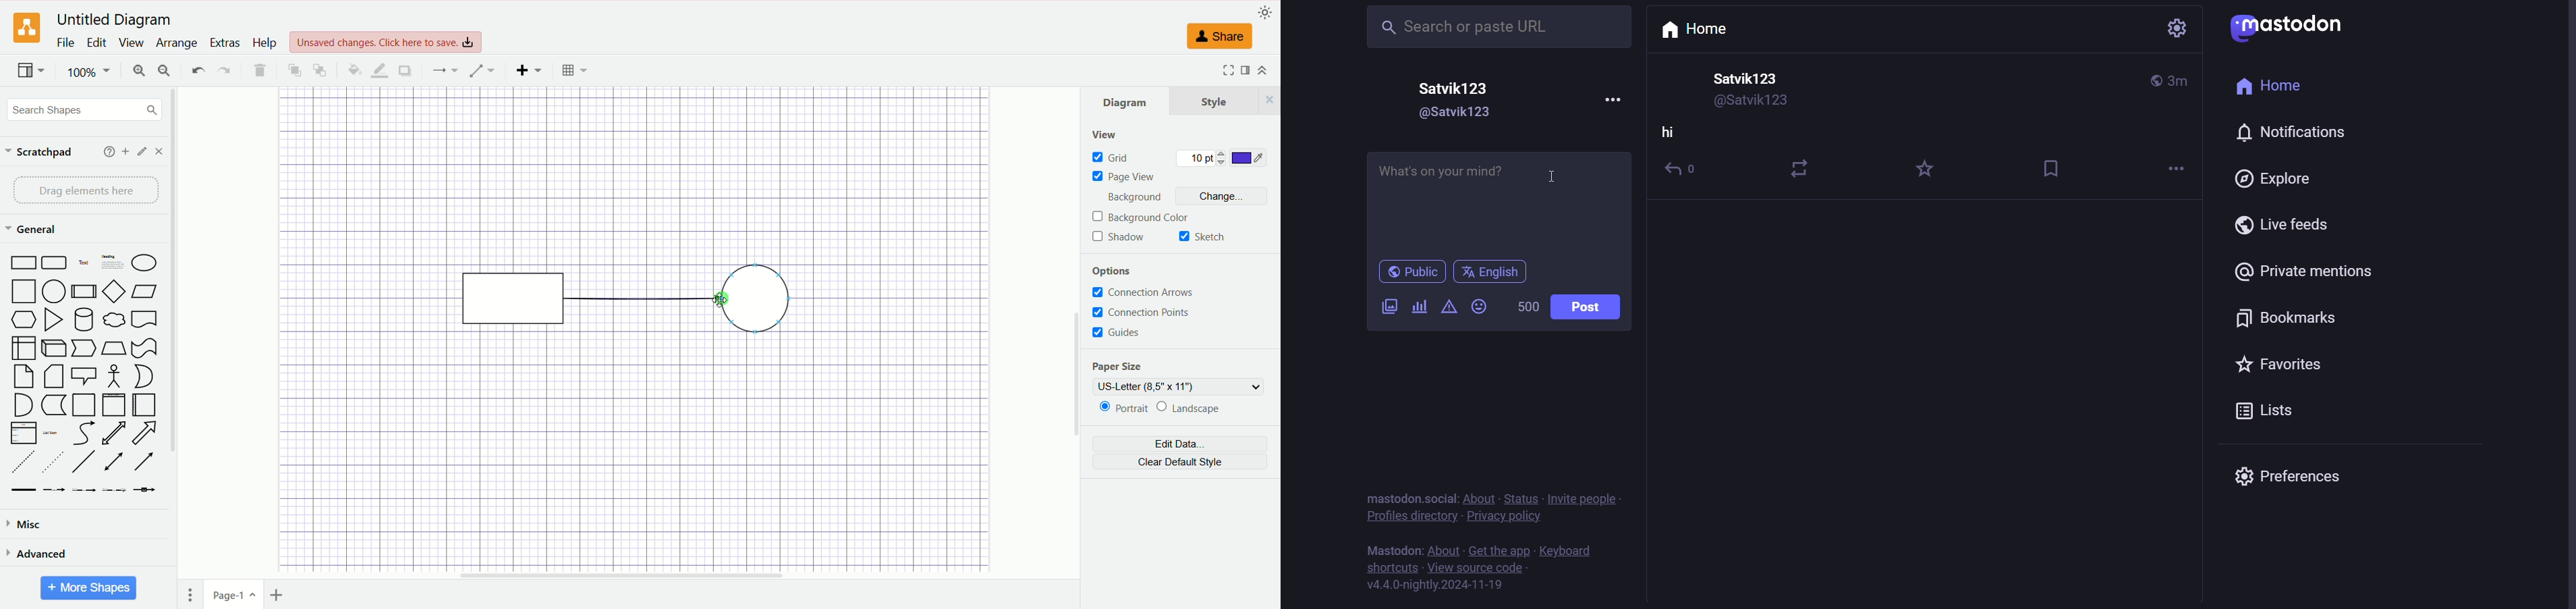 Image resolution: width=2576 pixels, height=616 pixels. Describe the element at coordinates (1226, 196) in the screenshot. I see `change` at that location.